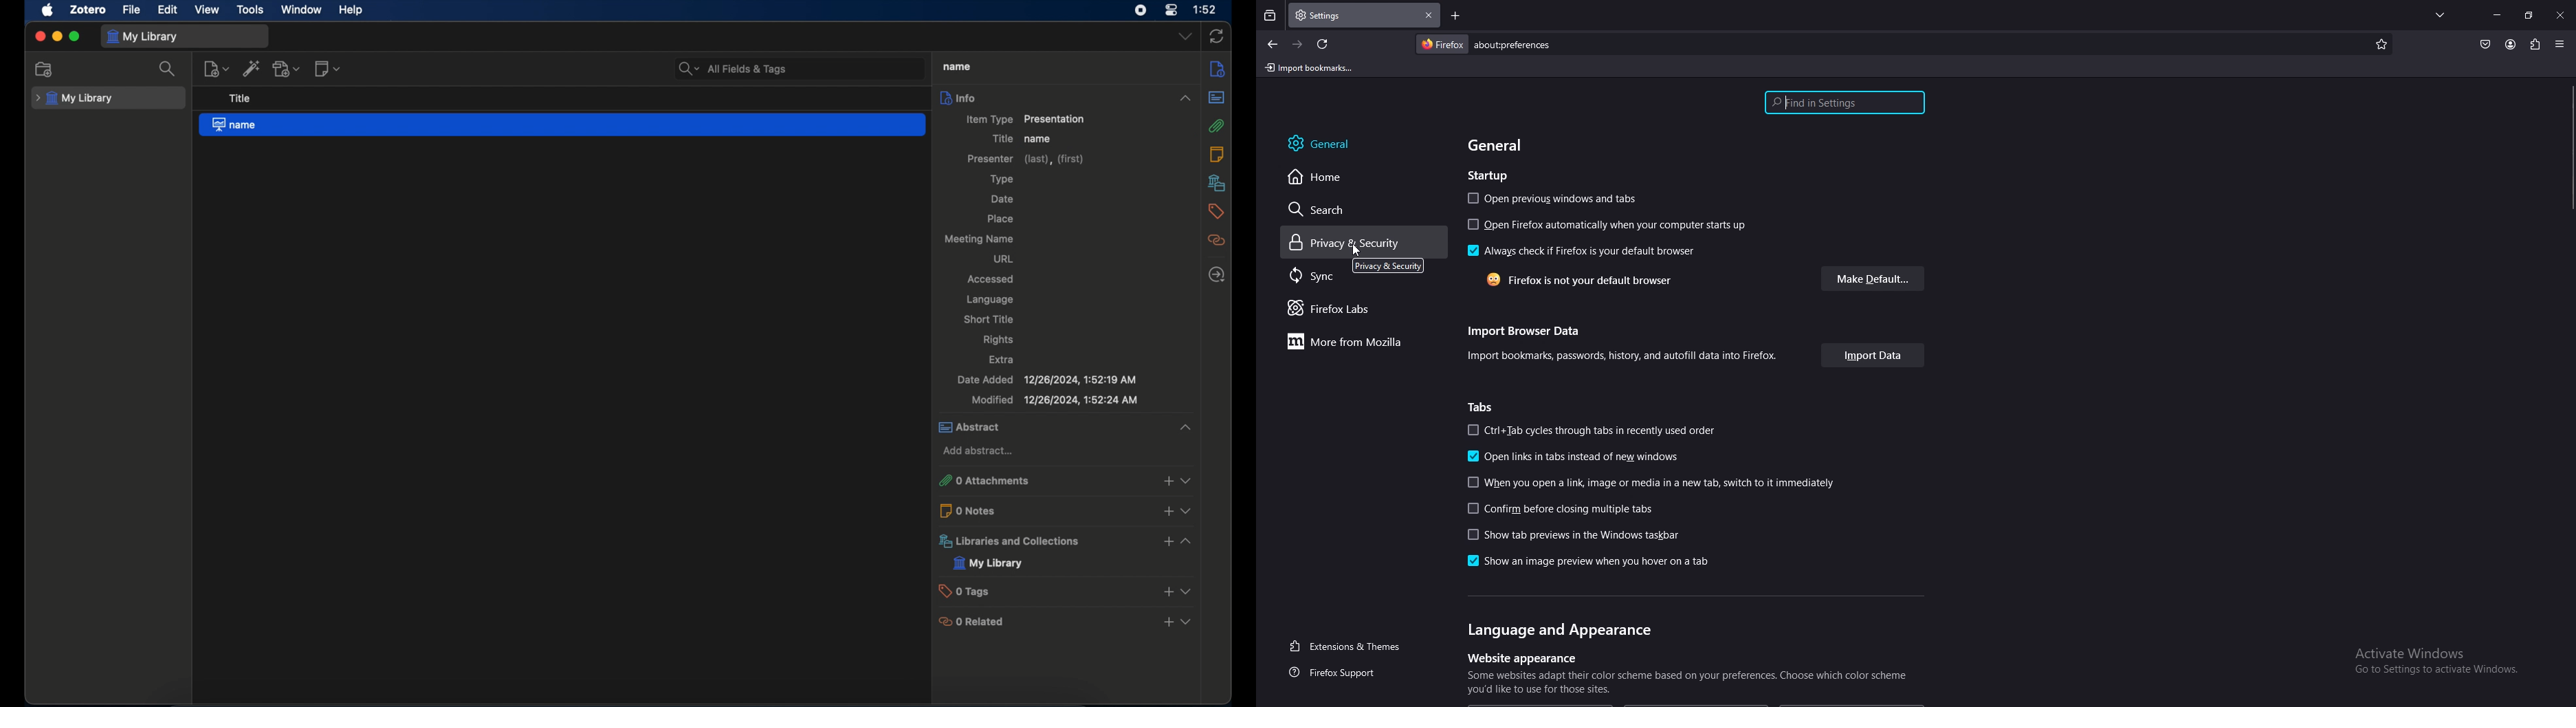 This screenshot has height=728, width=2576. I want to click on add abstract, so click(980, 450).